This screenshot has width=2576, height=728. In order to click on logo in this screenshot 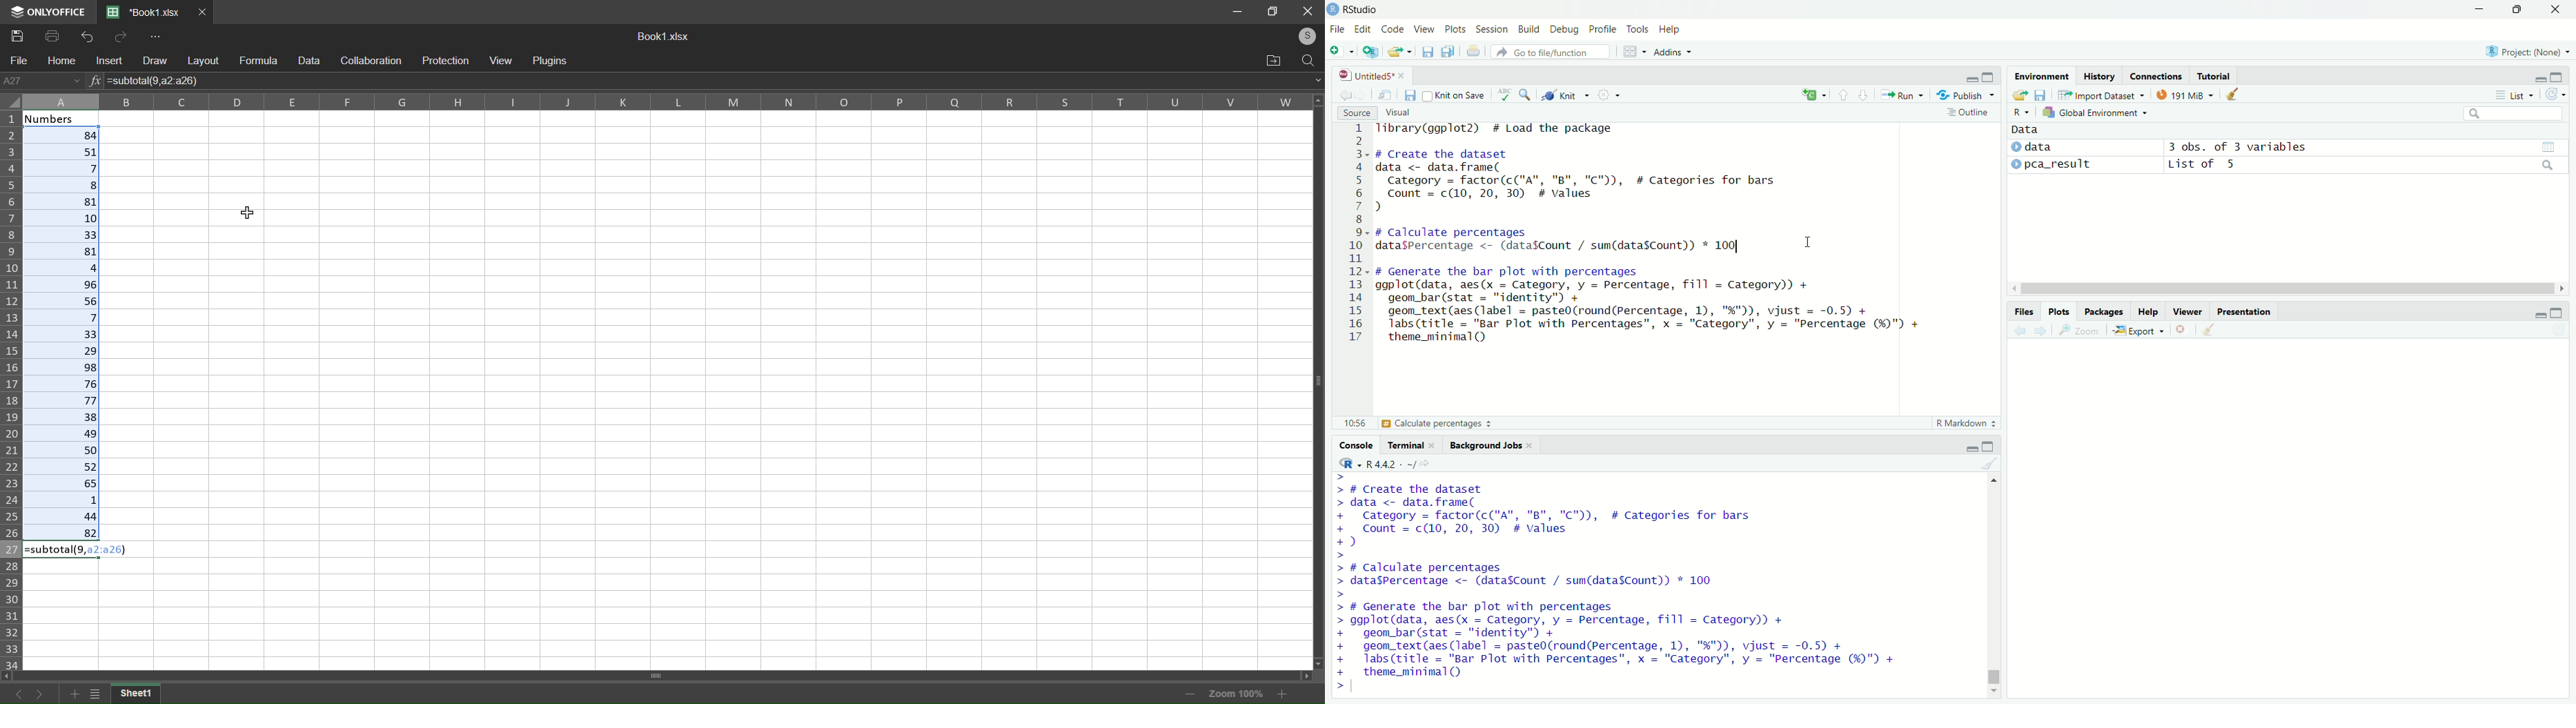, I will do `click(1333, 9)`.